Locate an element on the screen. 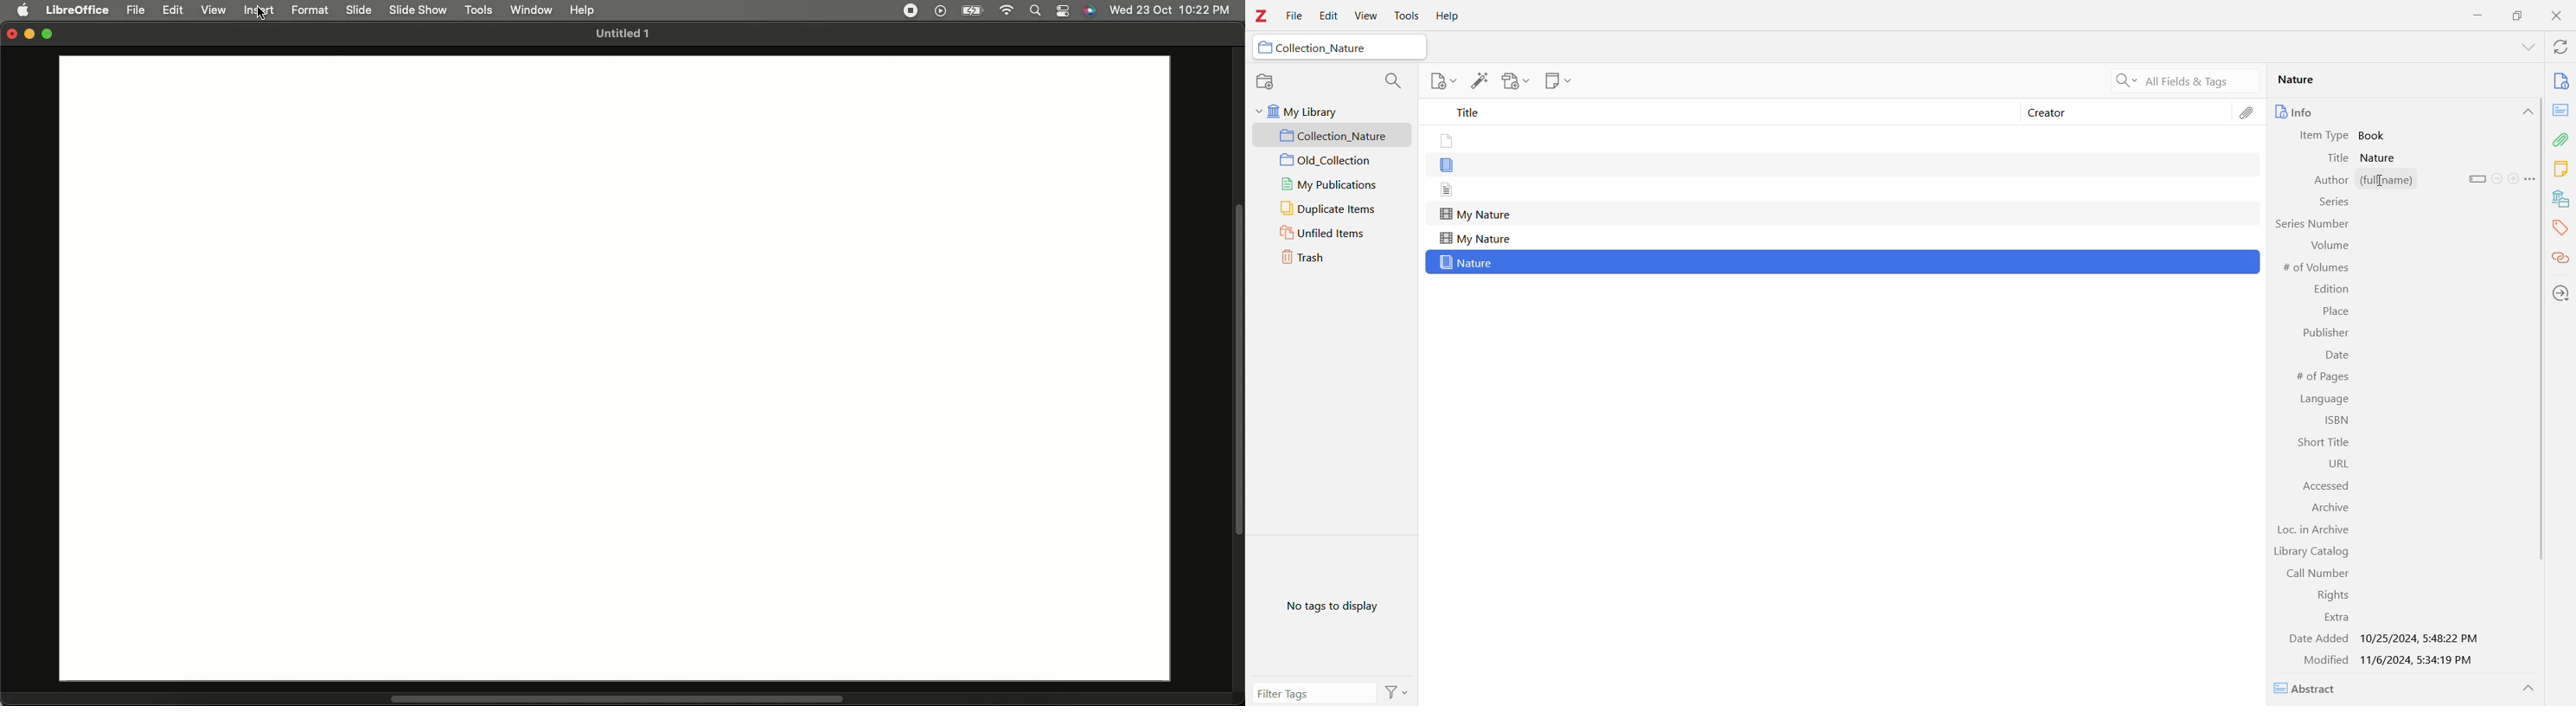 The height and width of the screenshot is (728, 2576). Cal Number is located at coordinates (2311, 574).